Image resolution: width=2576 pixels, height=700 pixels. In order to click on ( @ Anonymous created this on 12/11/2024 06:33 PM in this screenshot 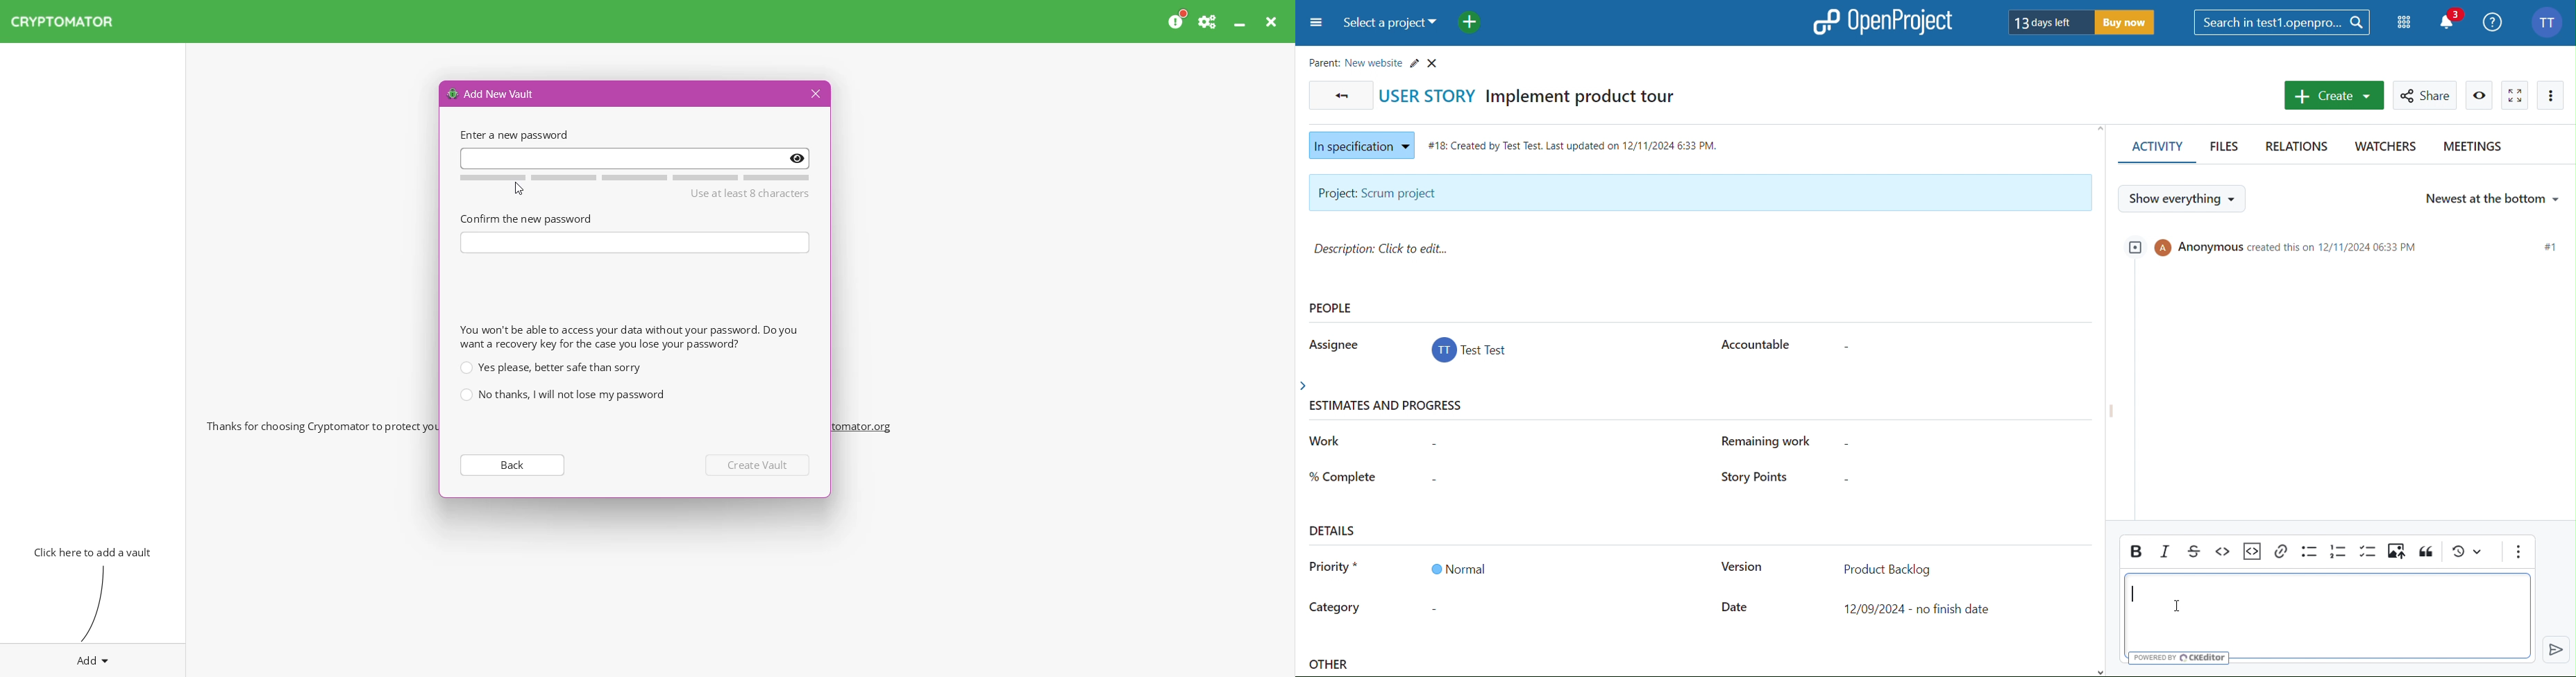, I will do `click(2277, 246)`.